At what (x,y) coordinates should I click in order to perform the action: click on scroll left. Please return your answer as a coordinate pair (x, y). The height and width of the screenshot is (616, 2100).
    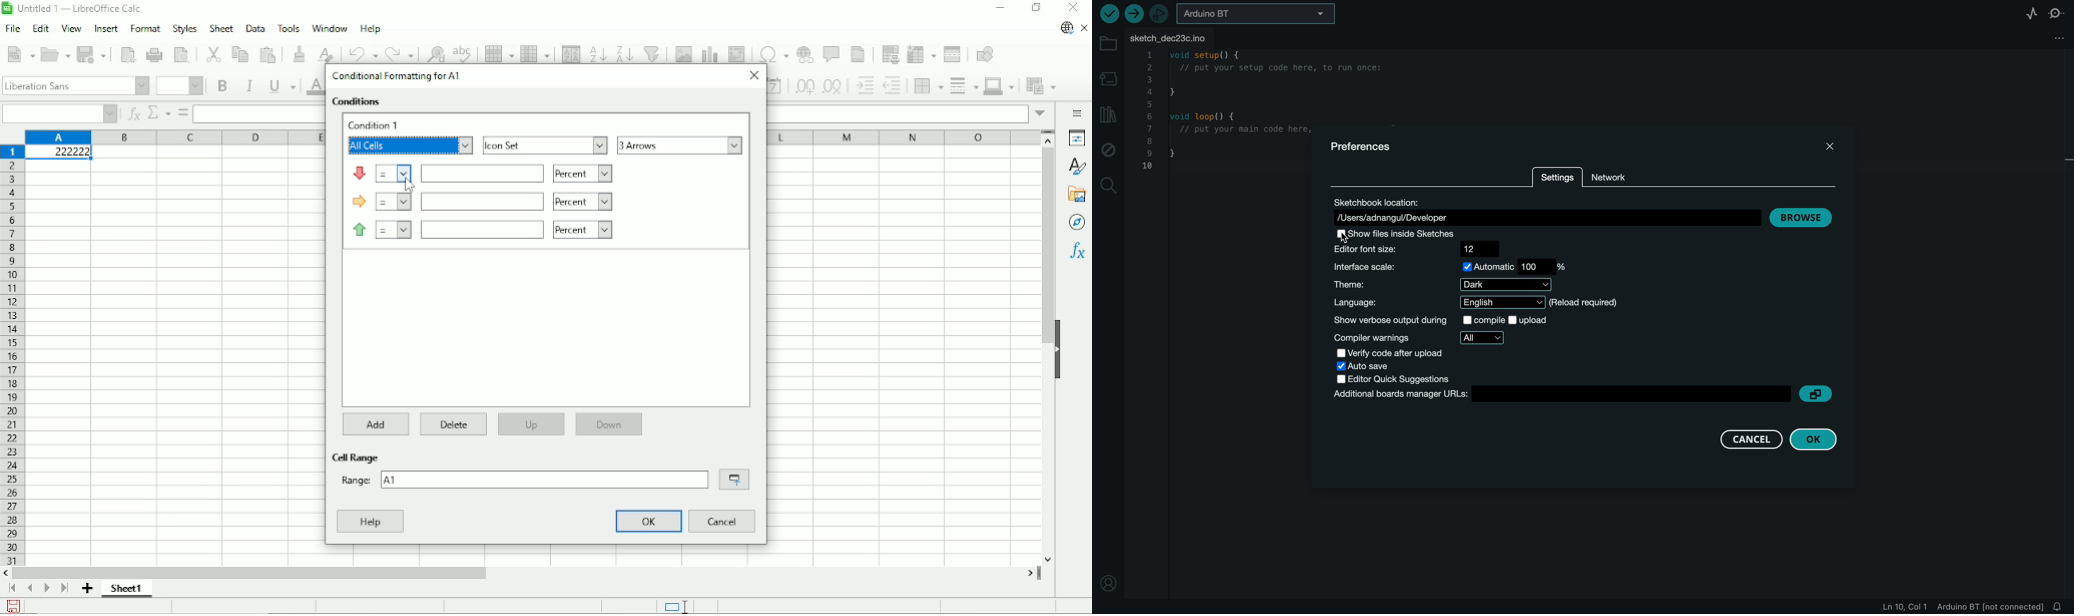
    Looking at the image, I should click on (8, 573).